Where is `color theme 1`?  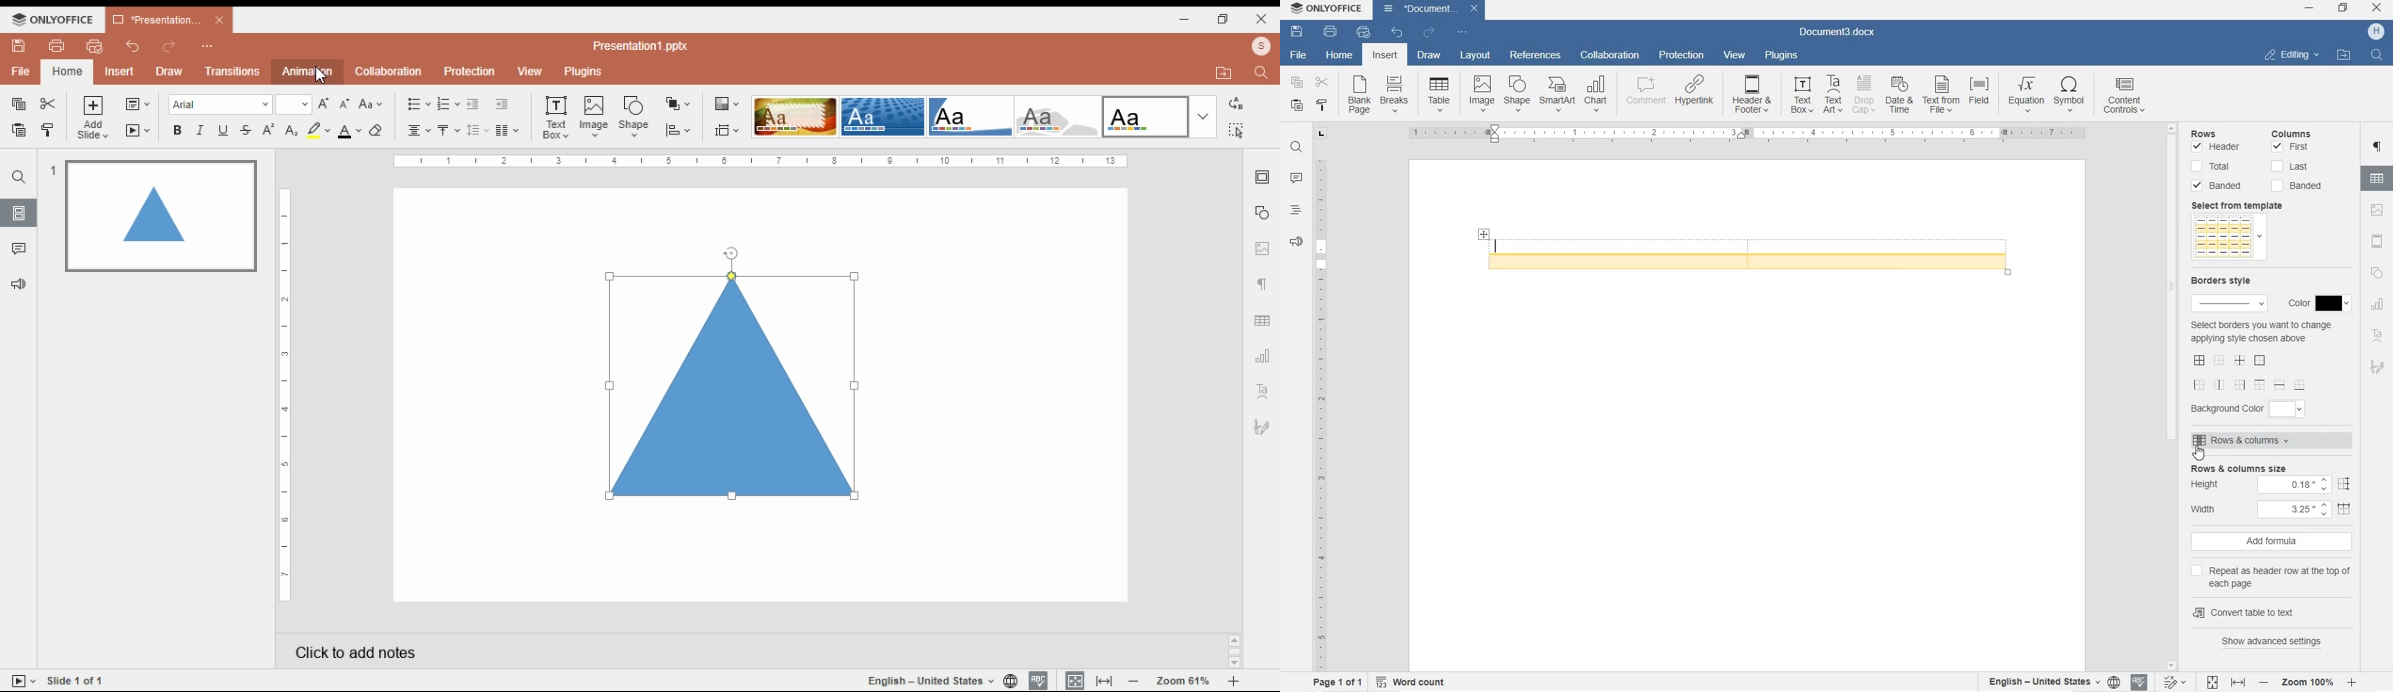 color theme 1 is located at coordinates (794, 116).